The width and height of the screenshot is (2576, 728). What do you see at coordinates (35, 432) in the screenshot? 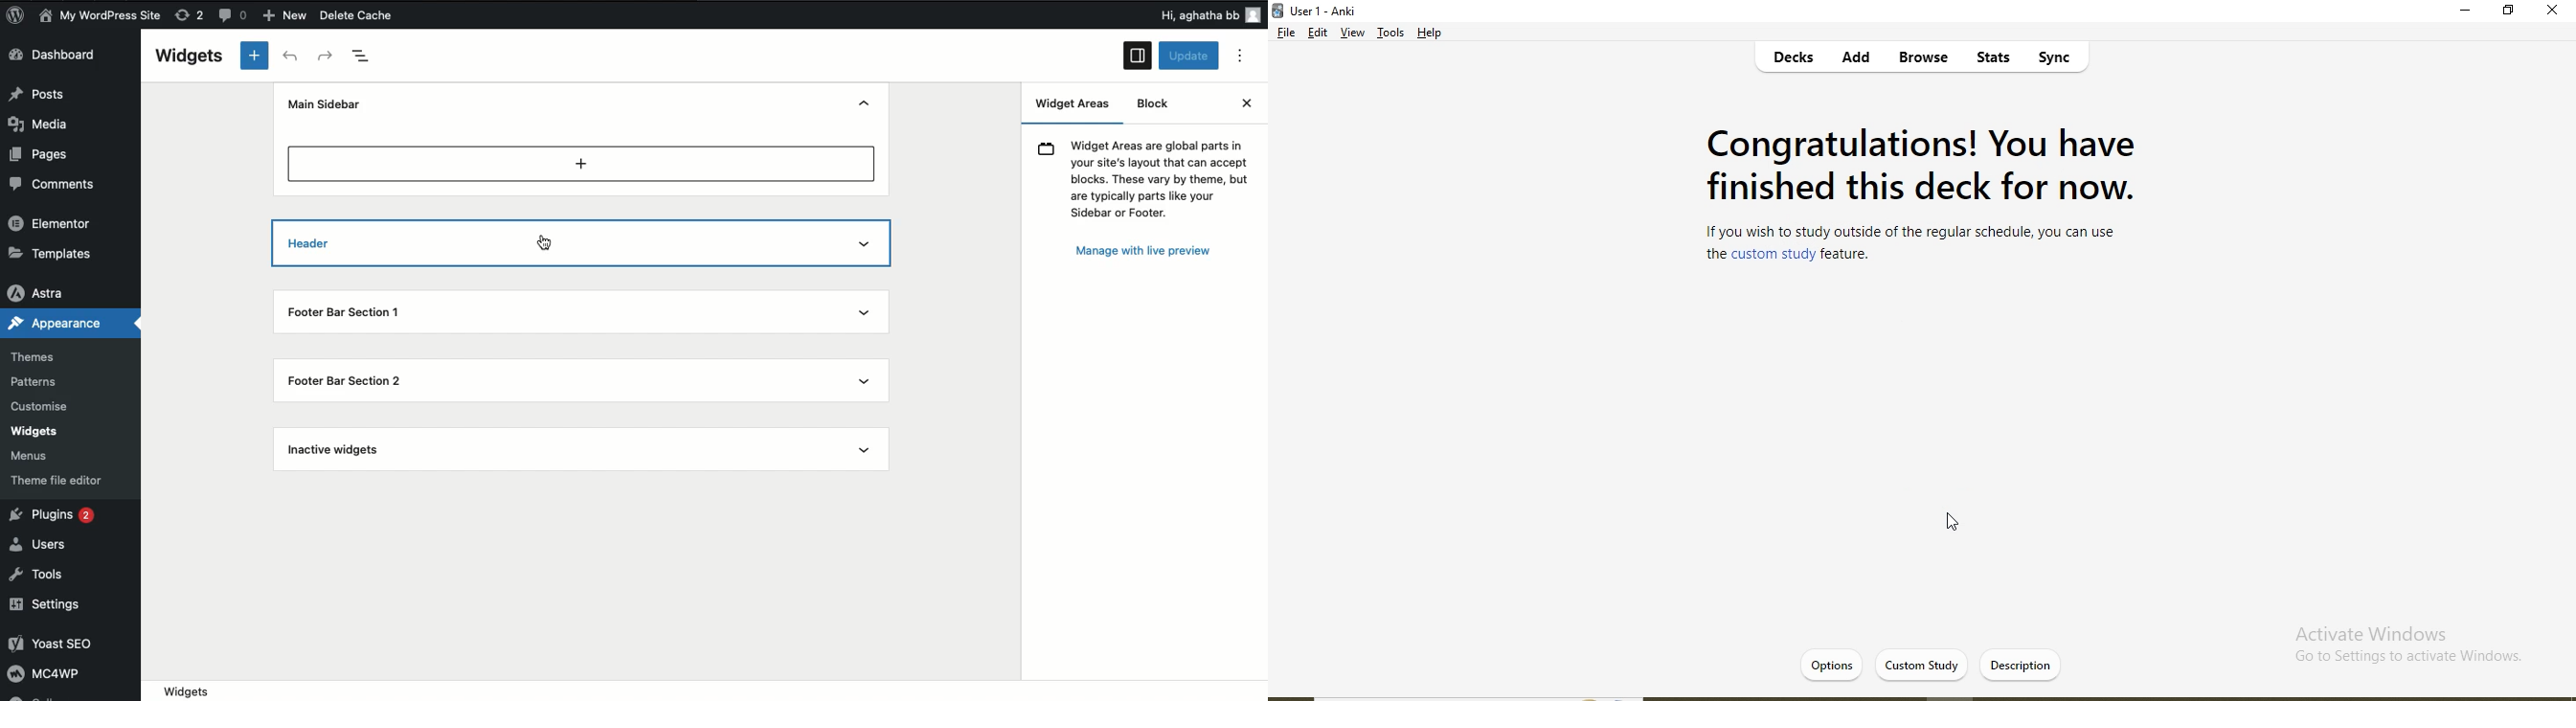
I see `Widgets` at bounding box center [35, 432].